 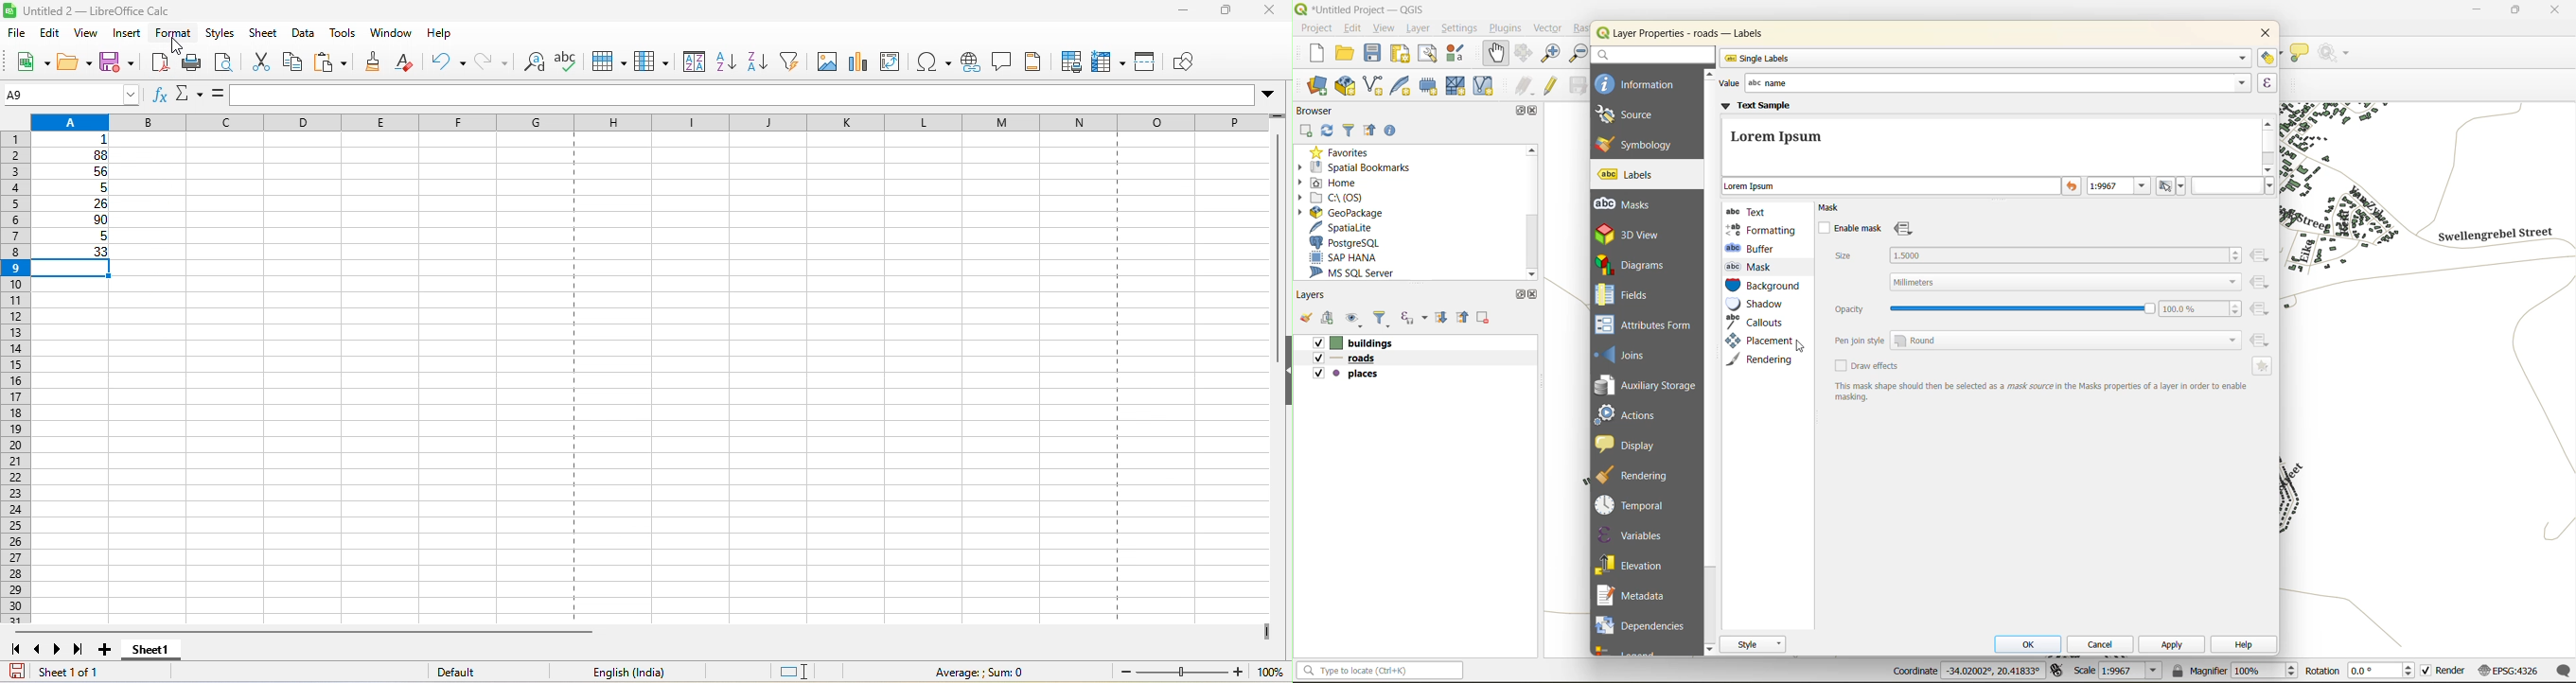 I want to click on column, so click(x=652, y=63).